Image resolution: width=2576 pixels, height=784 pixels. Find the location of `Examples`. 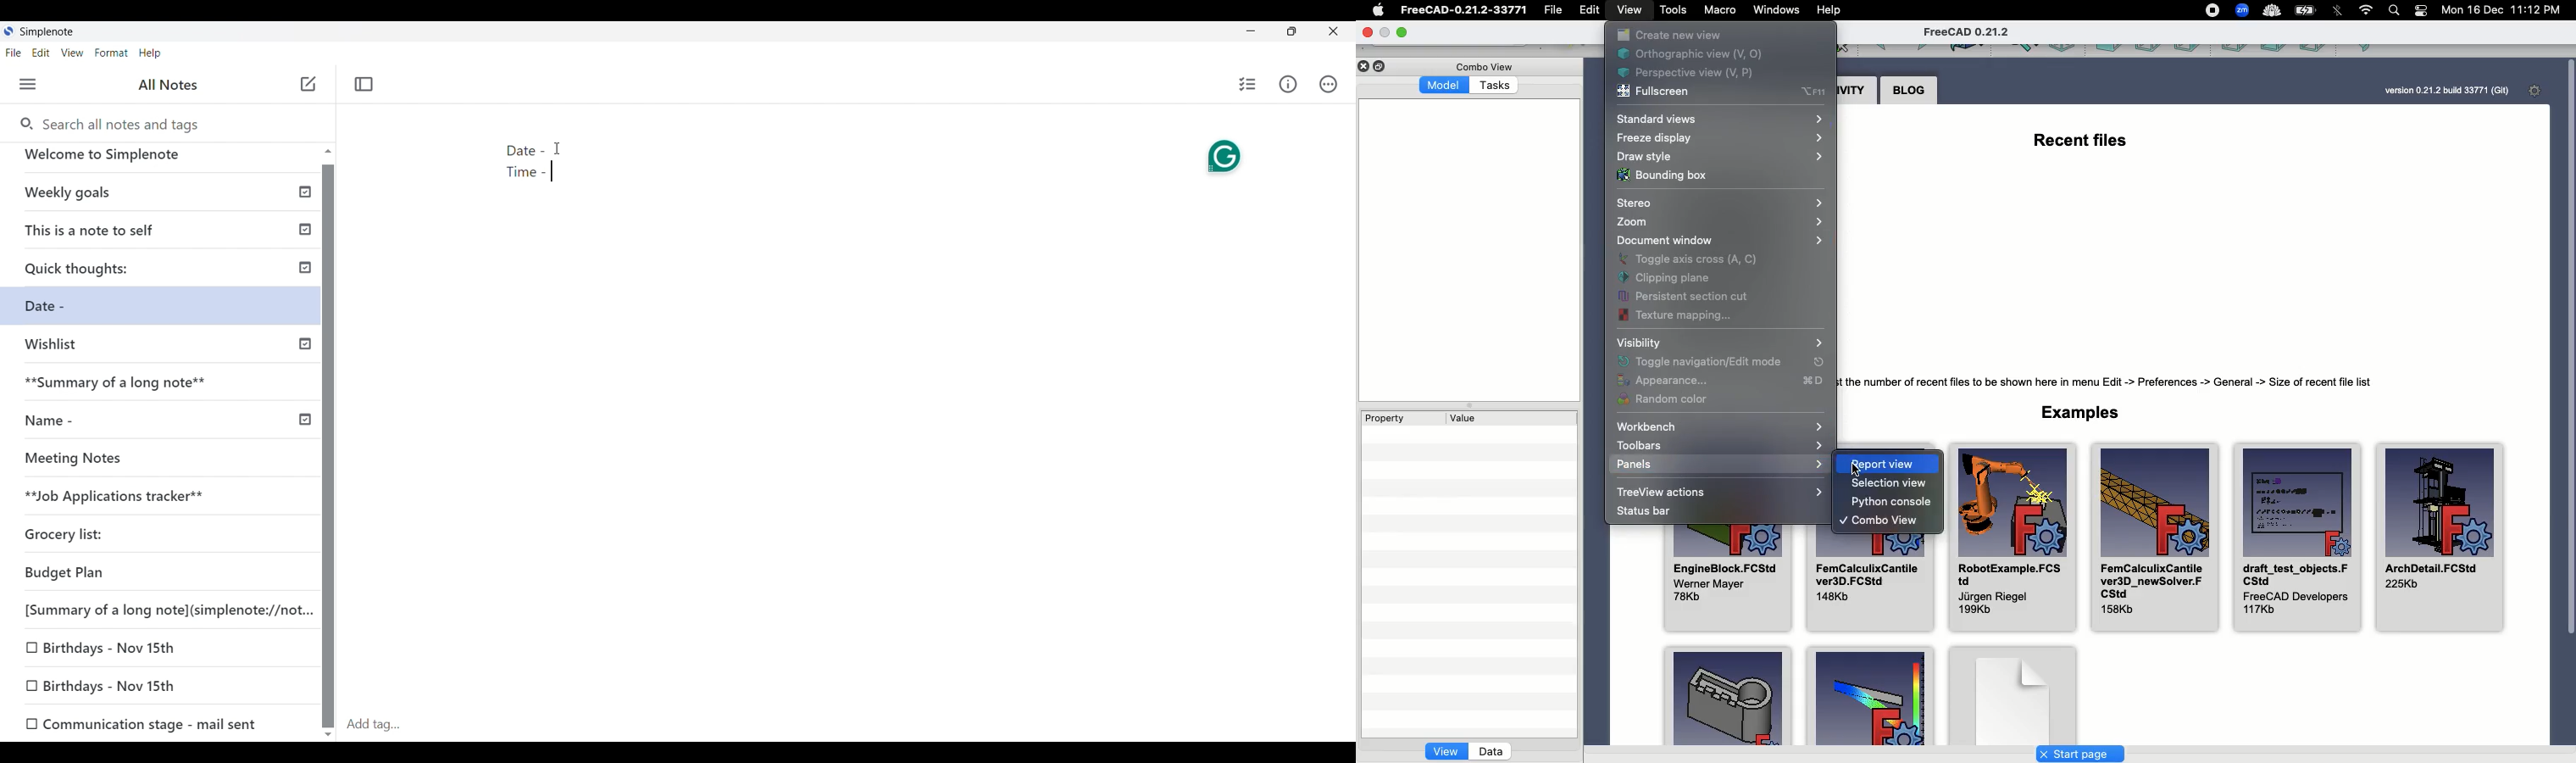

Examples is located at coordinates (2013, 691).